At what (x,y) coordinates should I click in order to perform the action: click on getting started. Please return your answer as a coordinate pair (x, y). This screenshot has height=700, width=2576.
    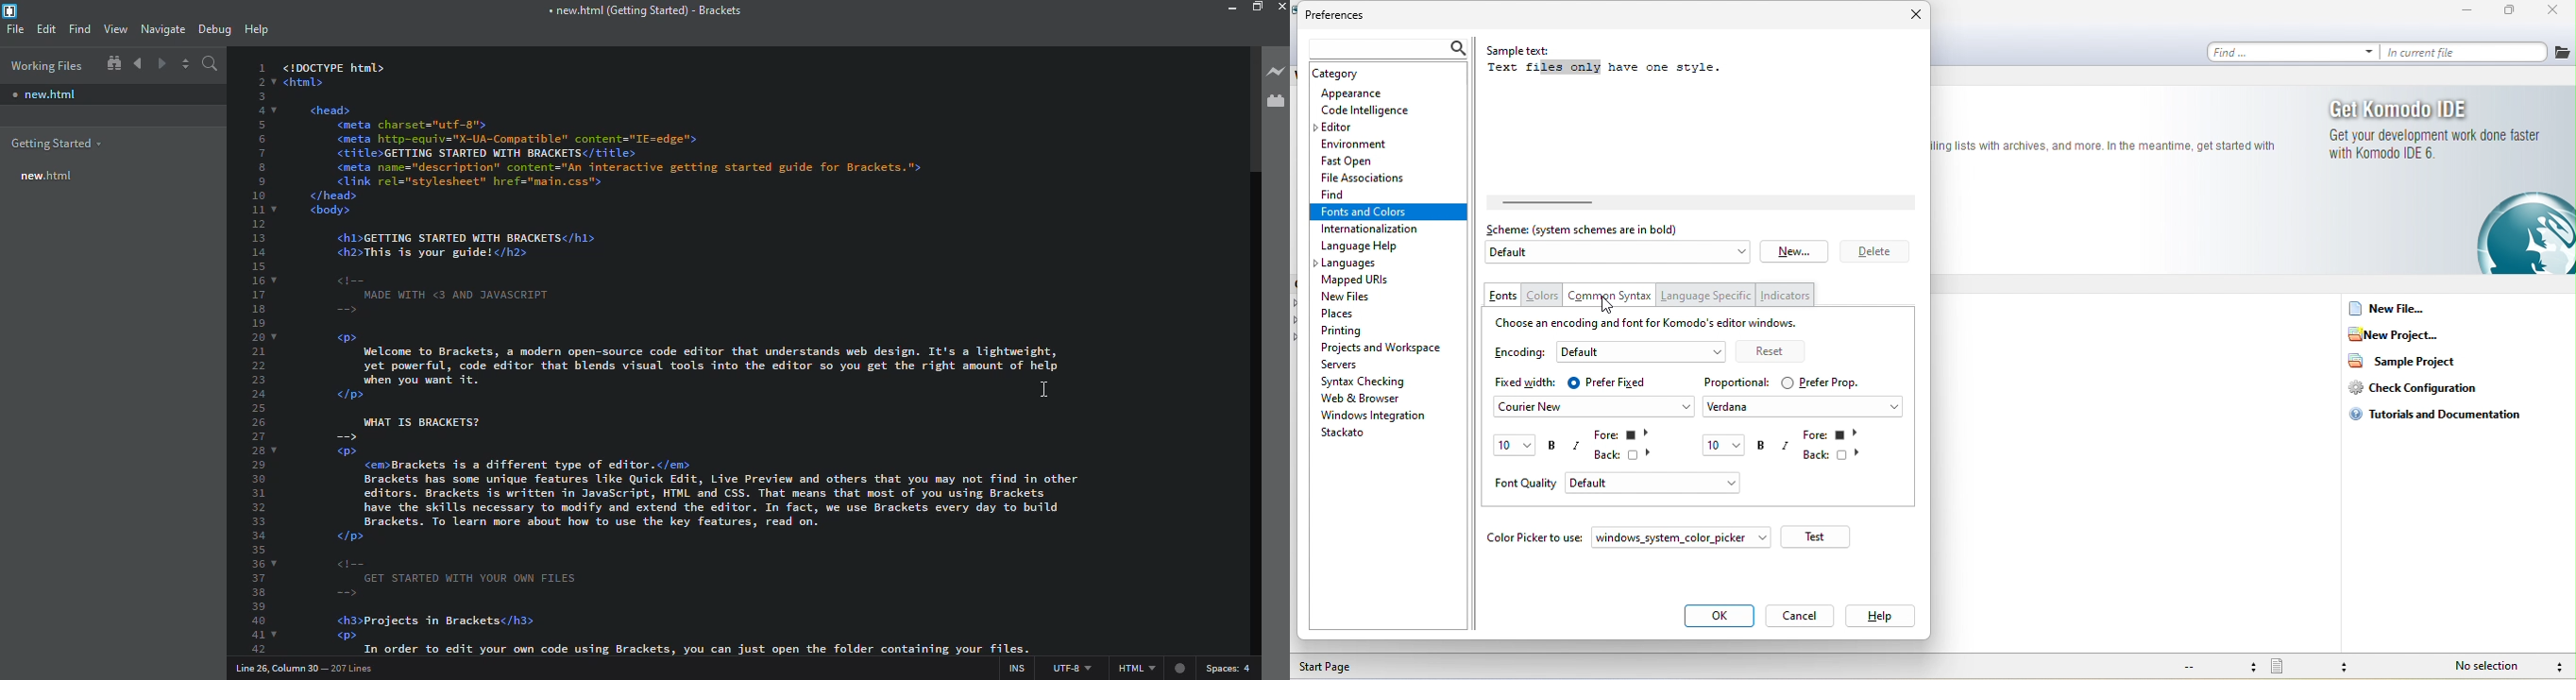
    Looking at the image, I should click on (58, 144).